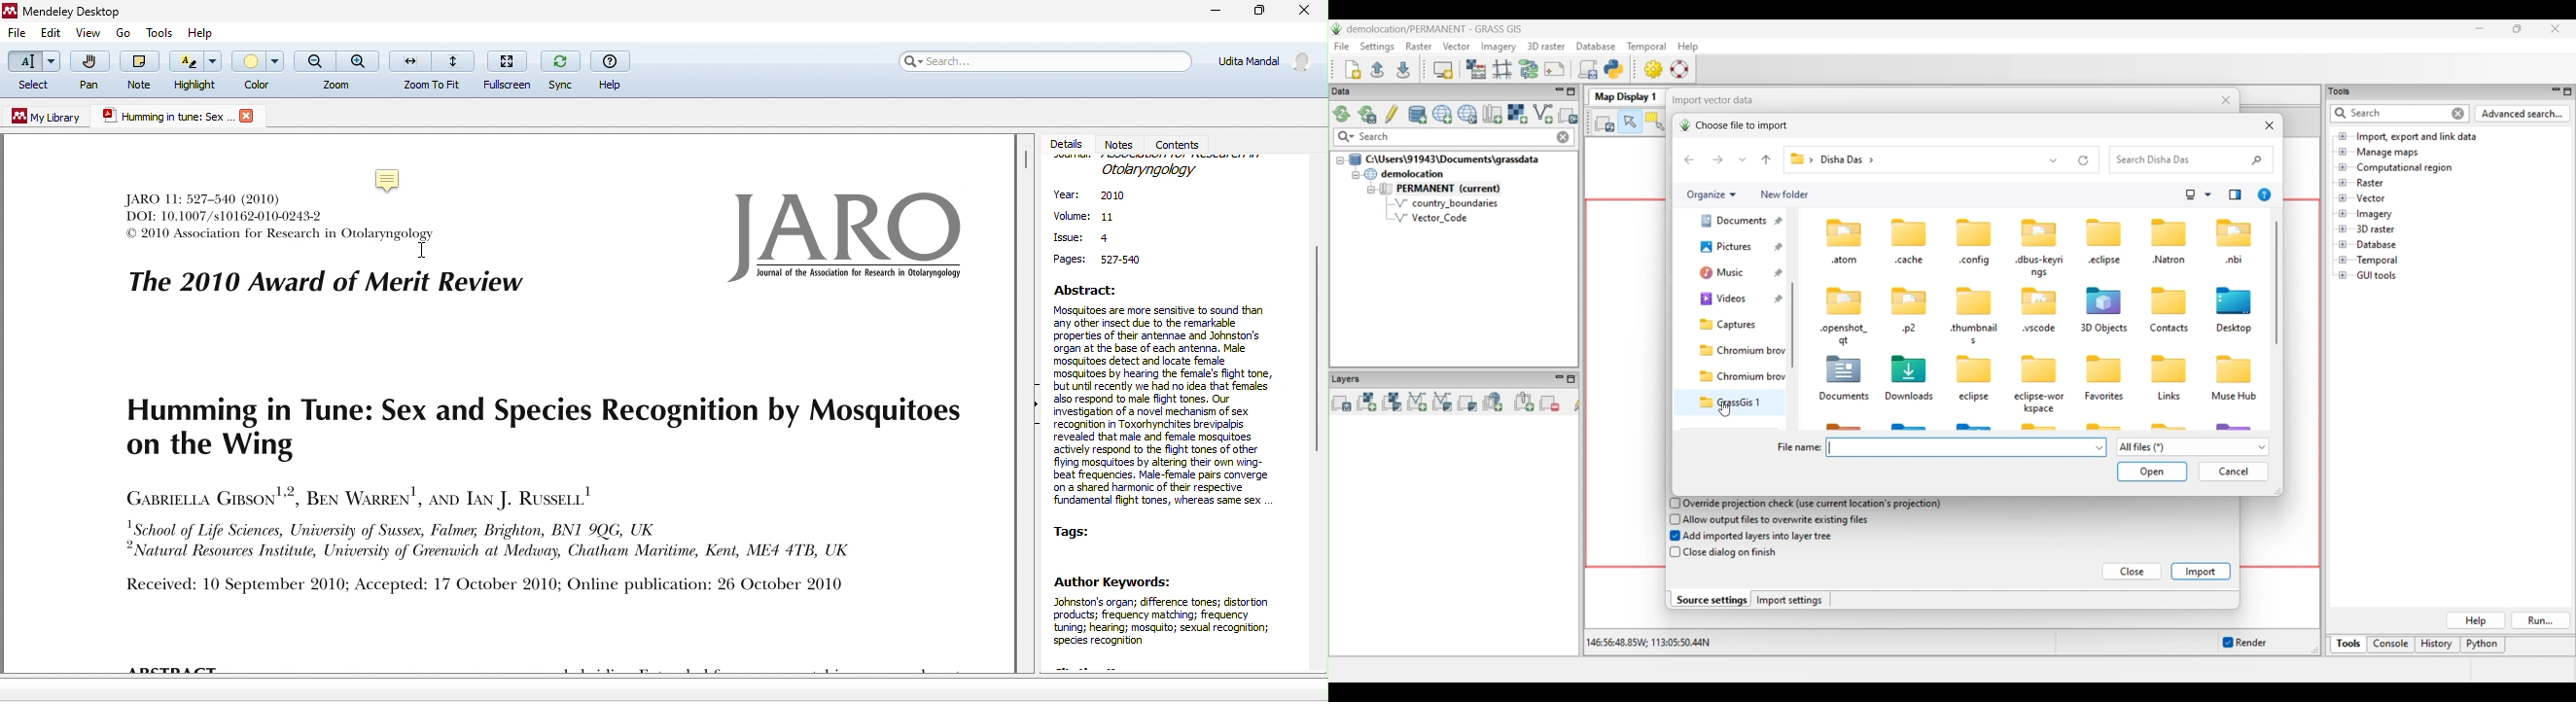 The width and height of the screenshot is (2576, 728). I want to click on journal text, so click(316, 261).